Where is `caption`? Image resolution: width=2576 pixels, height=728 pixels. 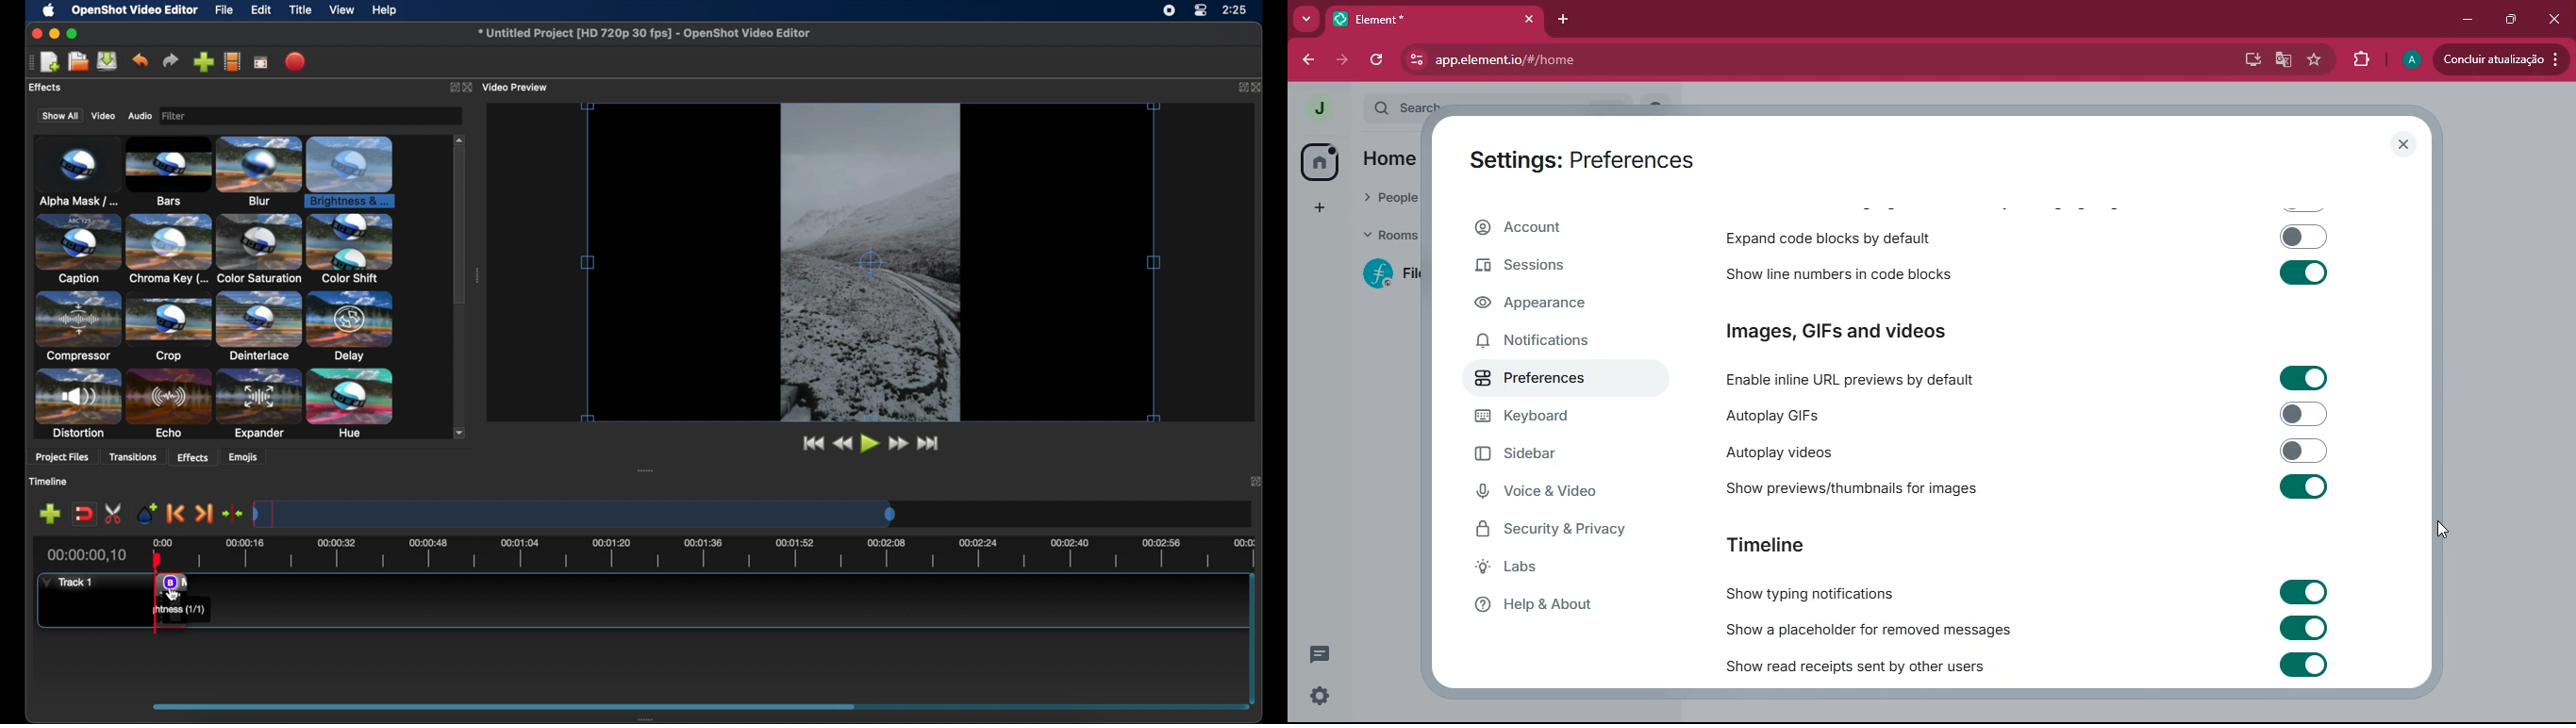 caption is located at coordinates (76, 250).